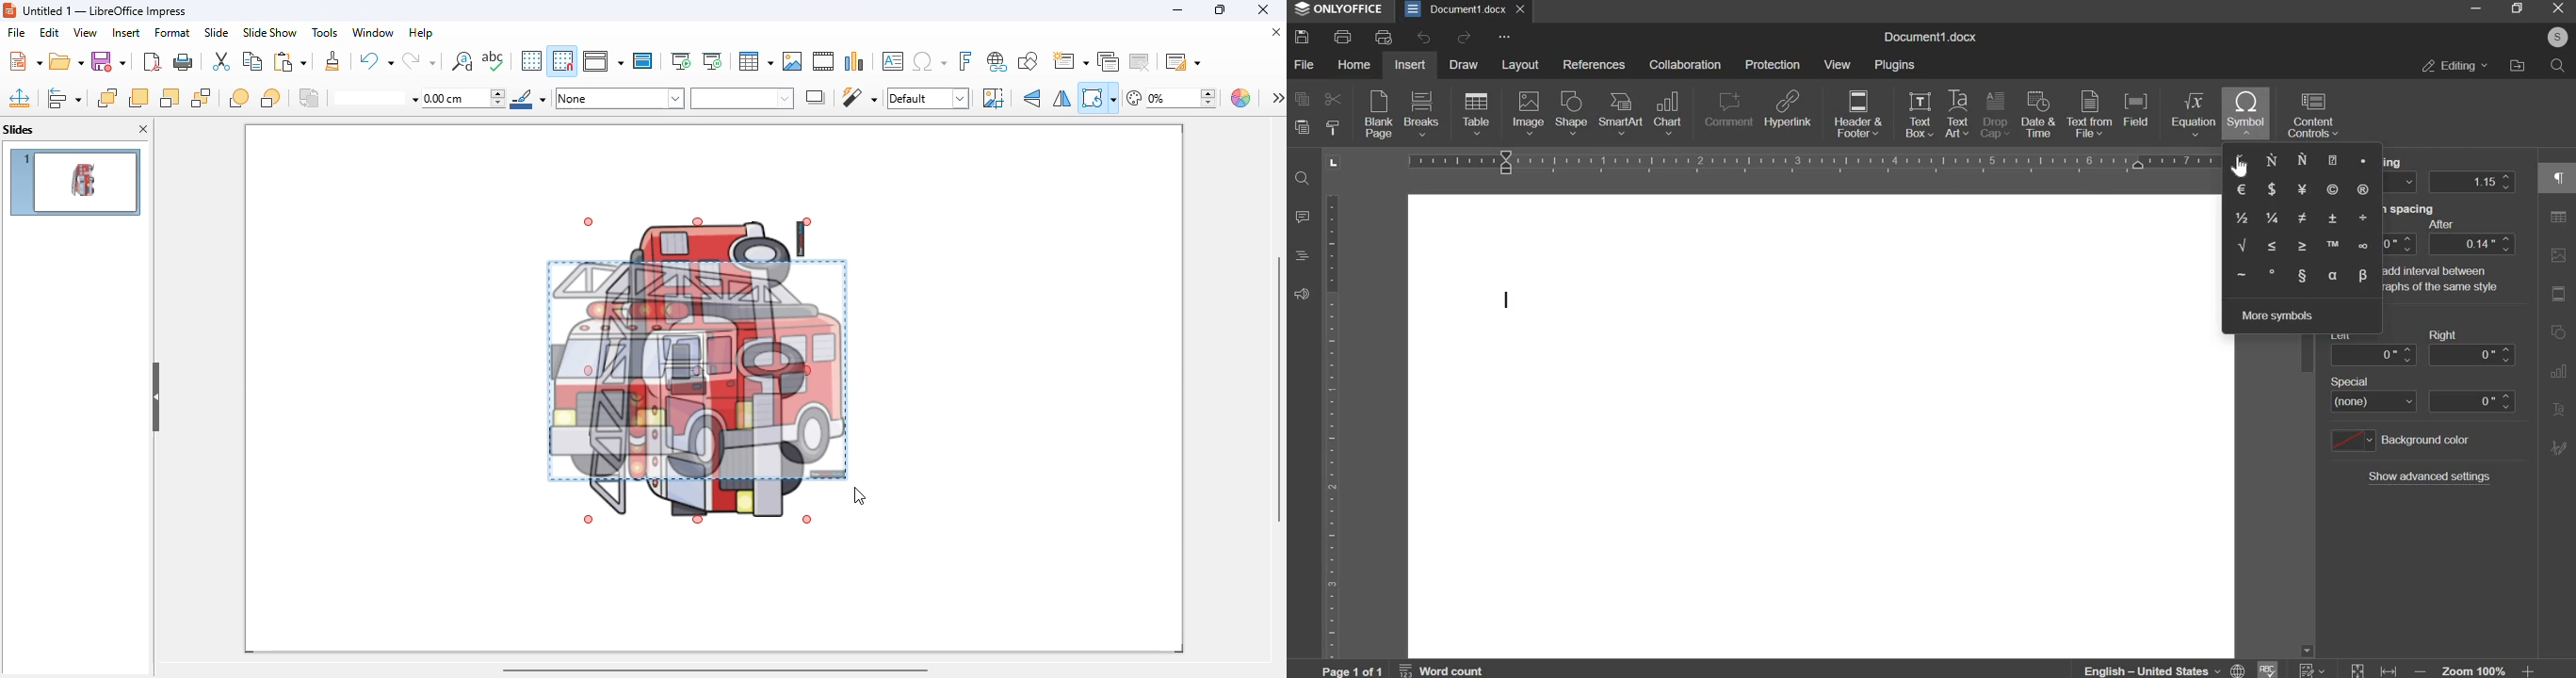 This screenshot has height=700, width=2576. What do you see at coordinates (126, 33) in the screenshot?
I see `insert` at bounding box center [126, 33].